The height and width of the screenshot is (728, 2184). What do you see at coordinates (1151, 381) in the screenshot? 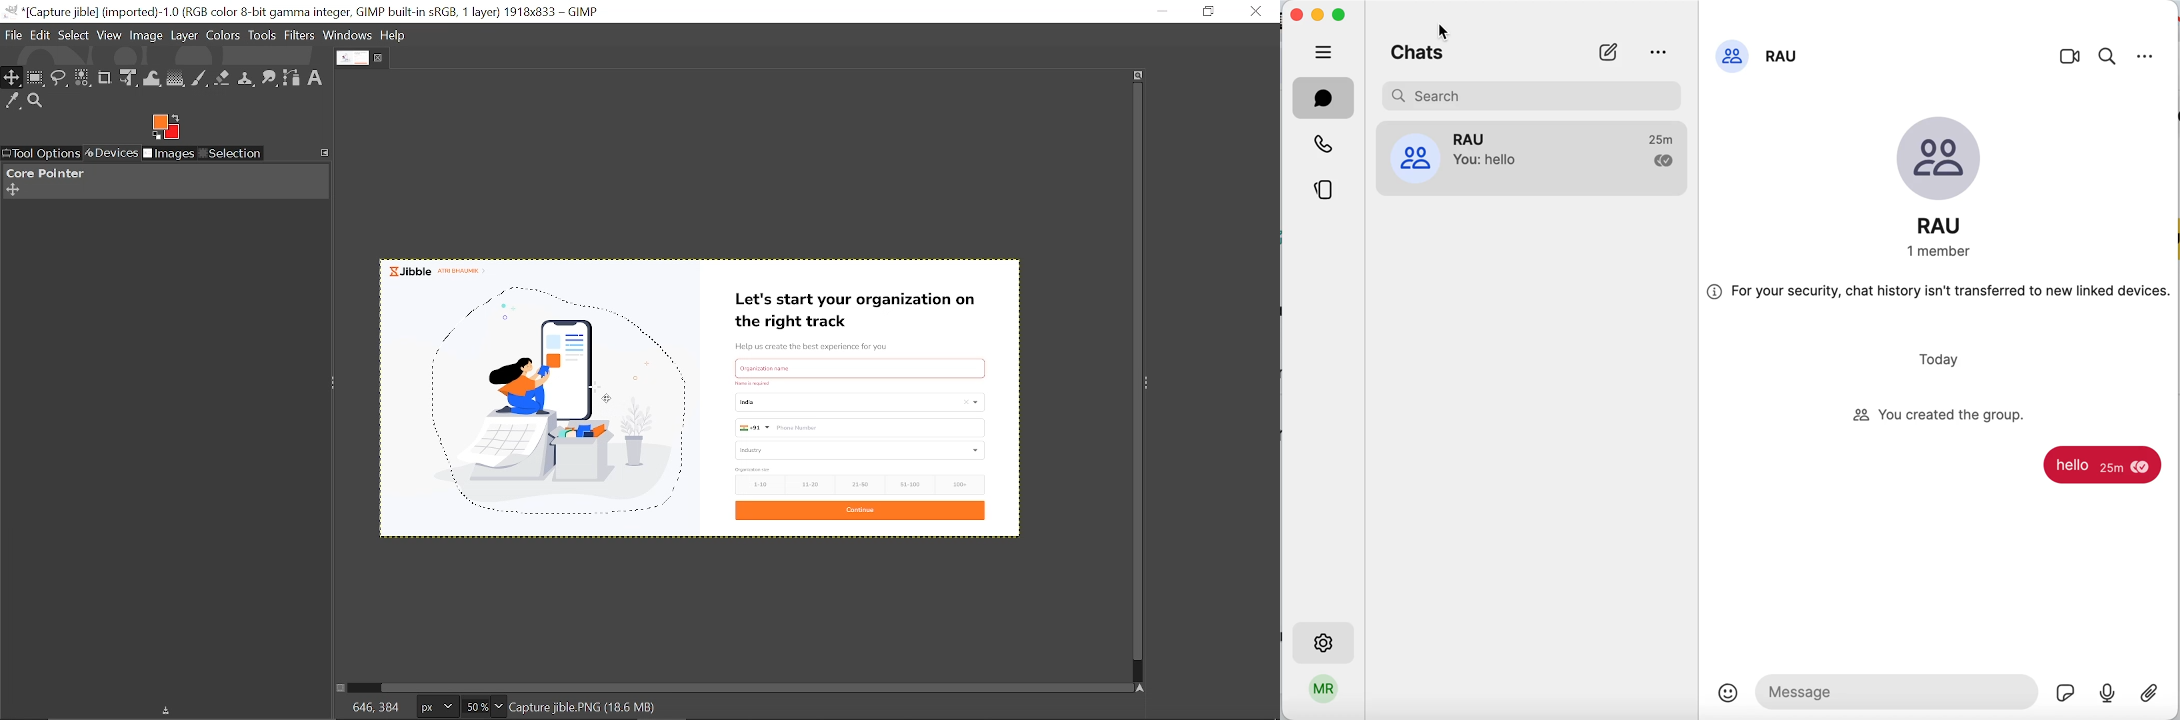
I see `Sidebar menu` at bounding box center [1151, 381].